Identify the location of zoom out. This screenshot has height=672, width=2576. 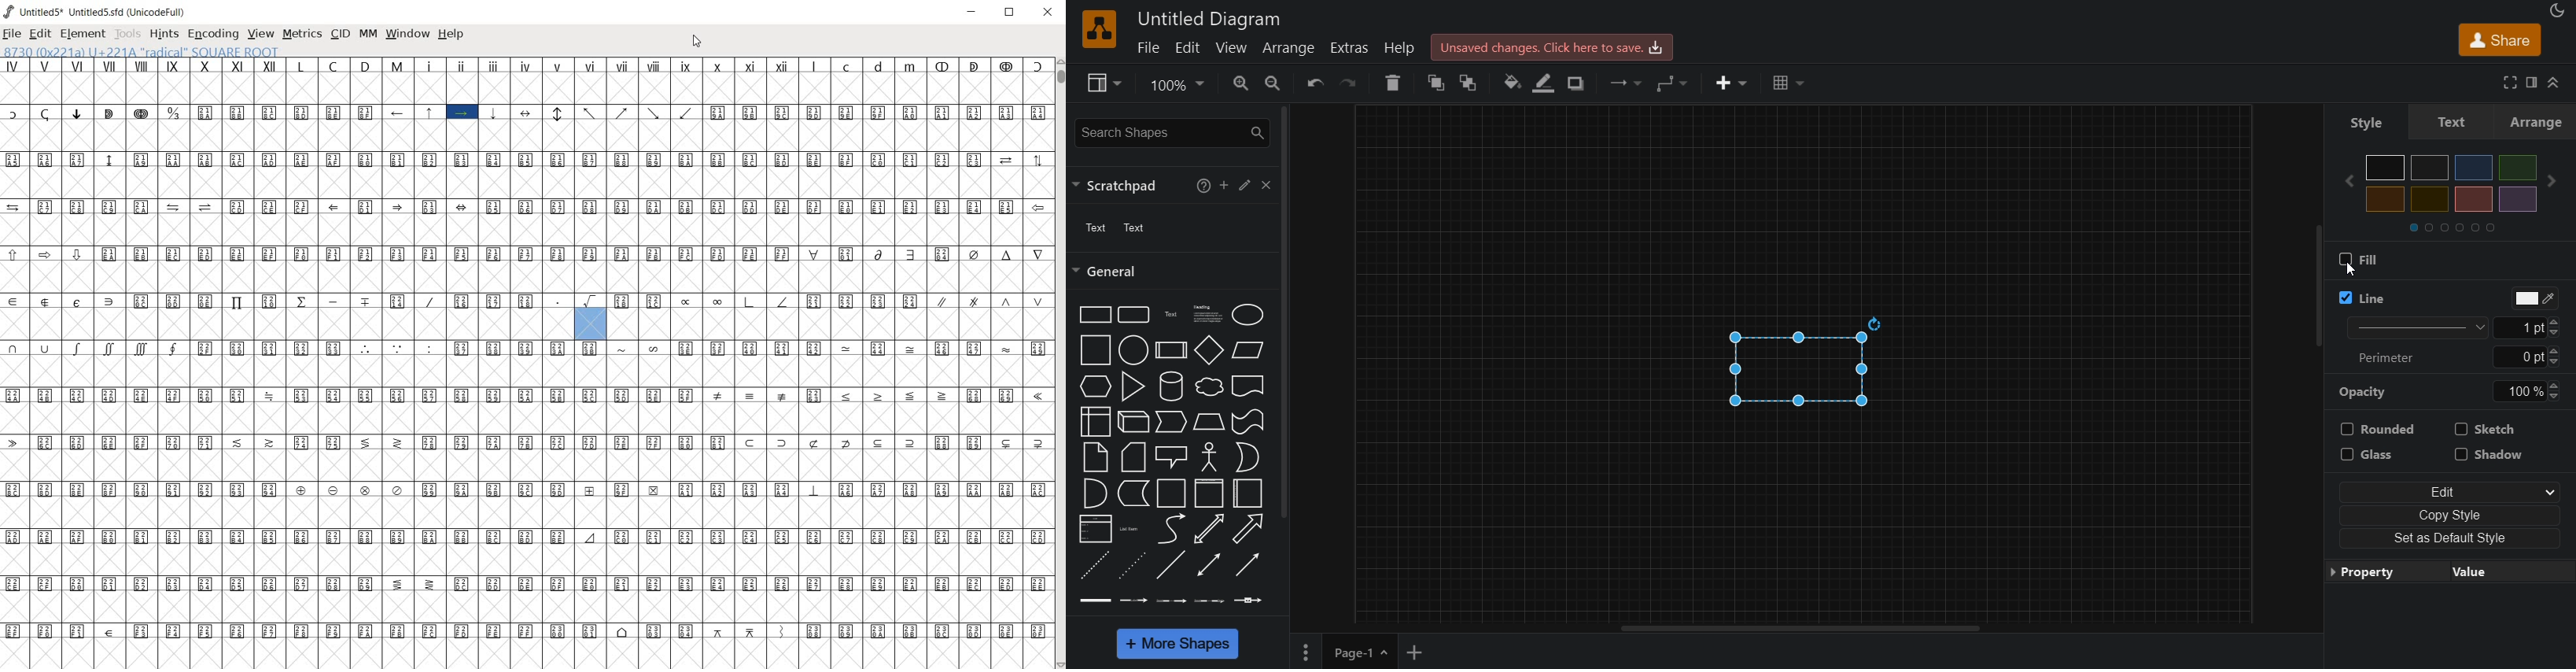
(1275, 82).